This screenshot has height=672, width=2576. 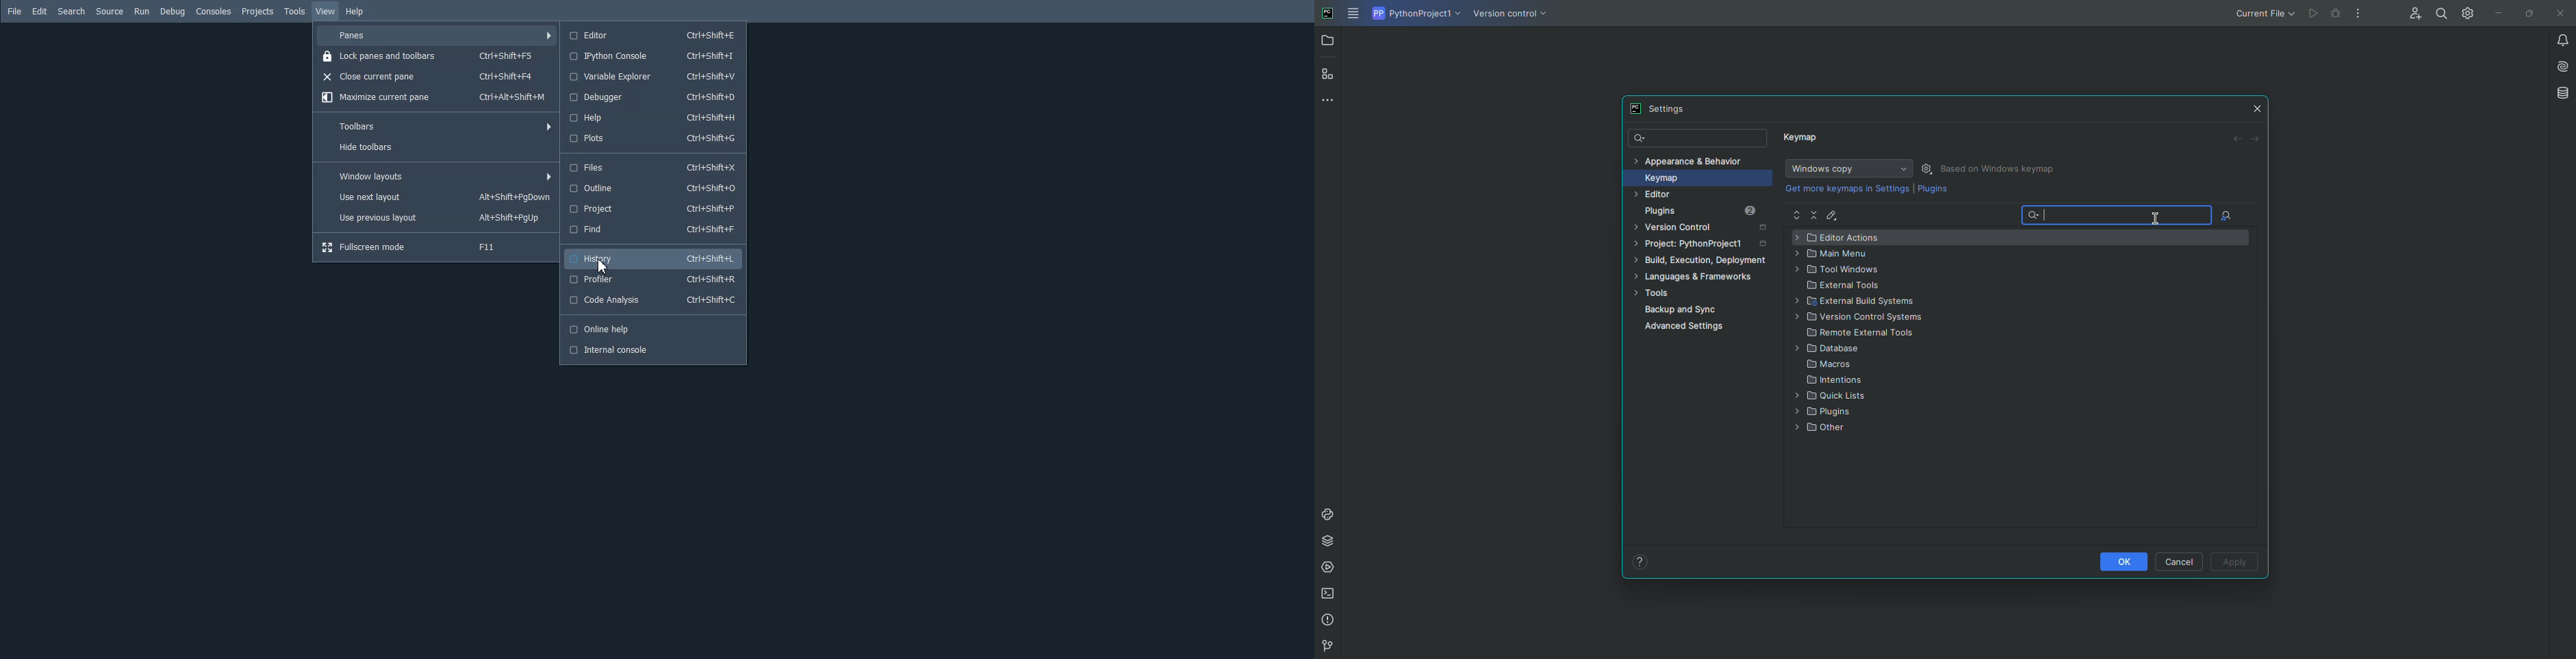 What do you see at coordinates (2238, 139) in the screenshot?
I see `Back` at bounding box center [2238, 139].